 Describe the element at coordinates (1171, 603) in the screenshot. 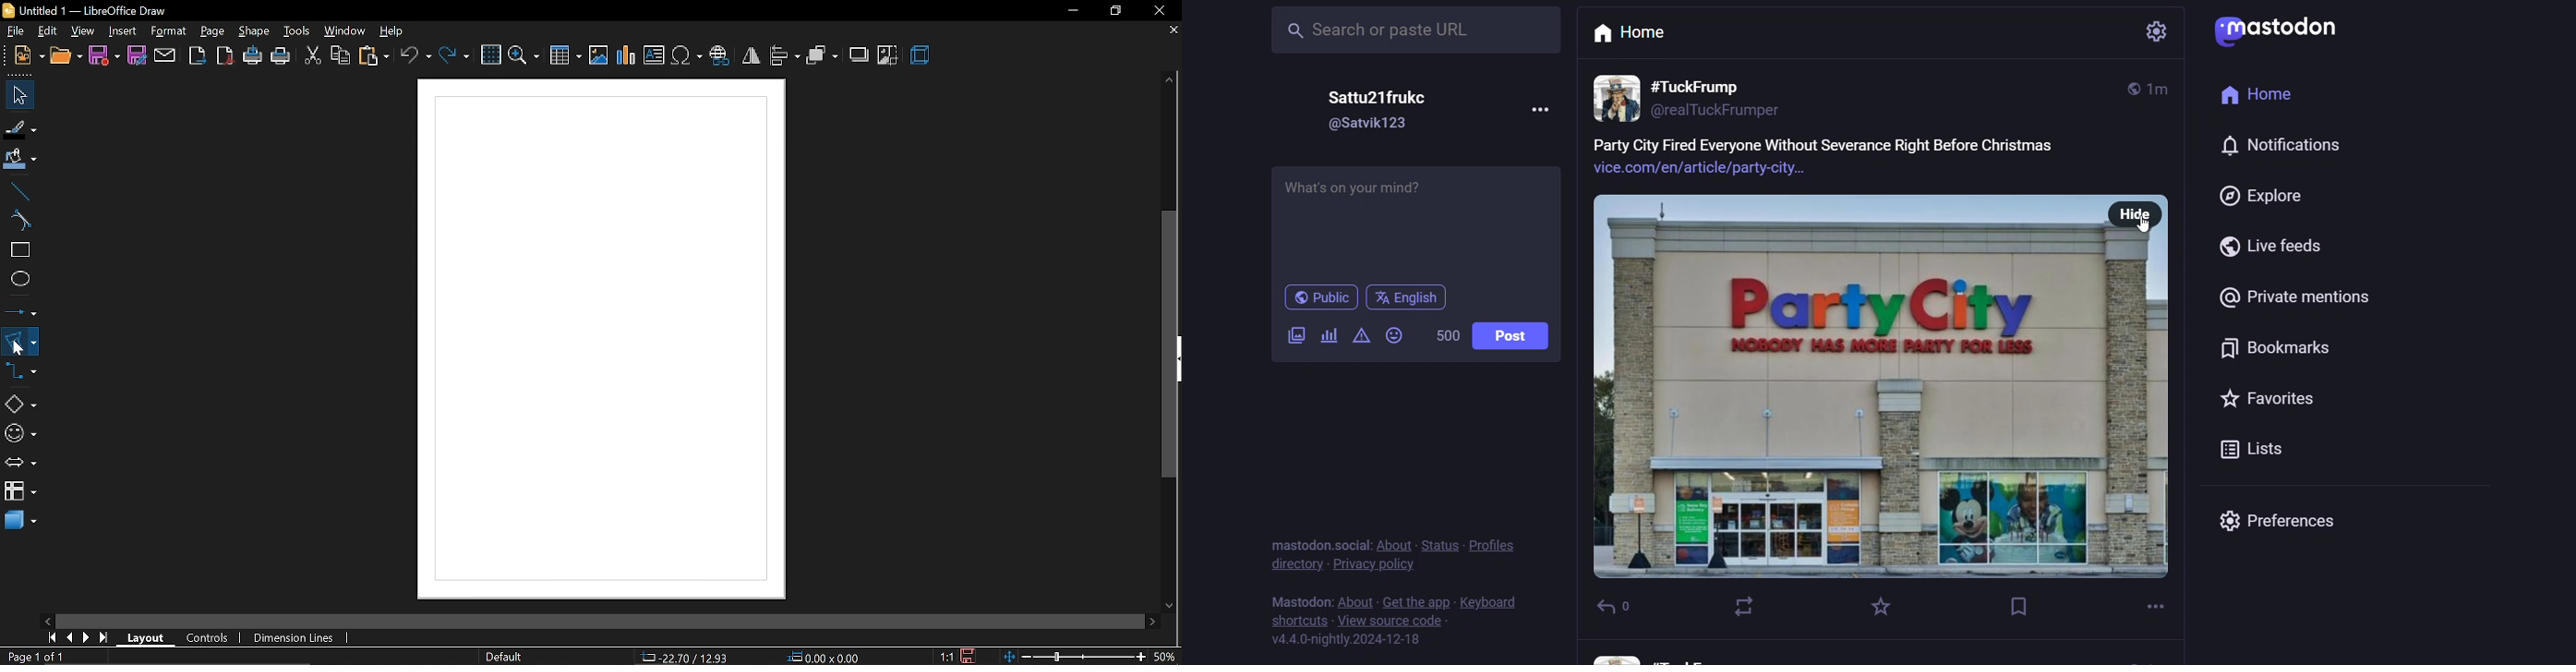

I see `move down` at that location.